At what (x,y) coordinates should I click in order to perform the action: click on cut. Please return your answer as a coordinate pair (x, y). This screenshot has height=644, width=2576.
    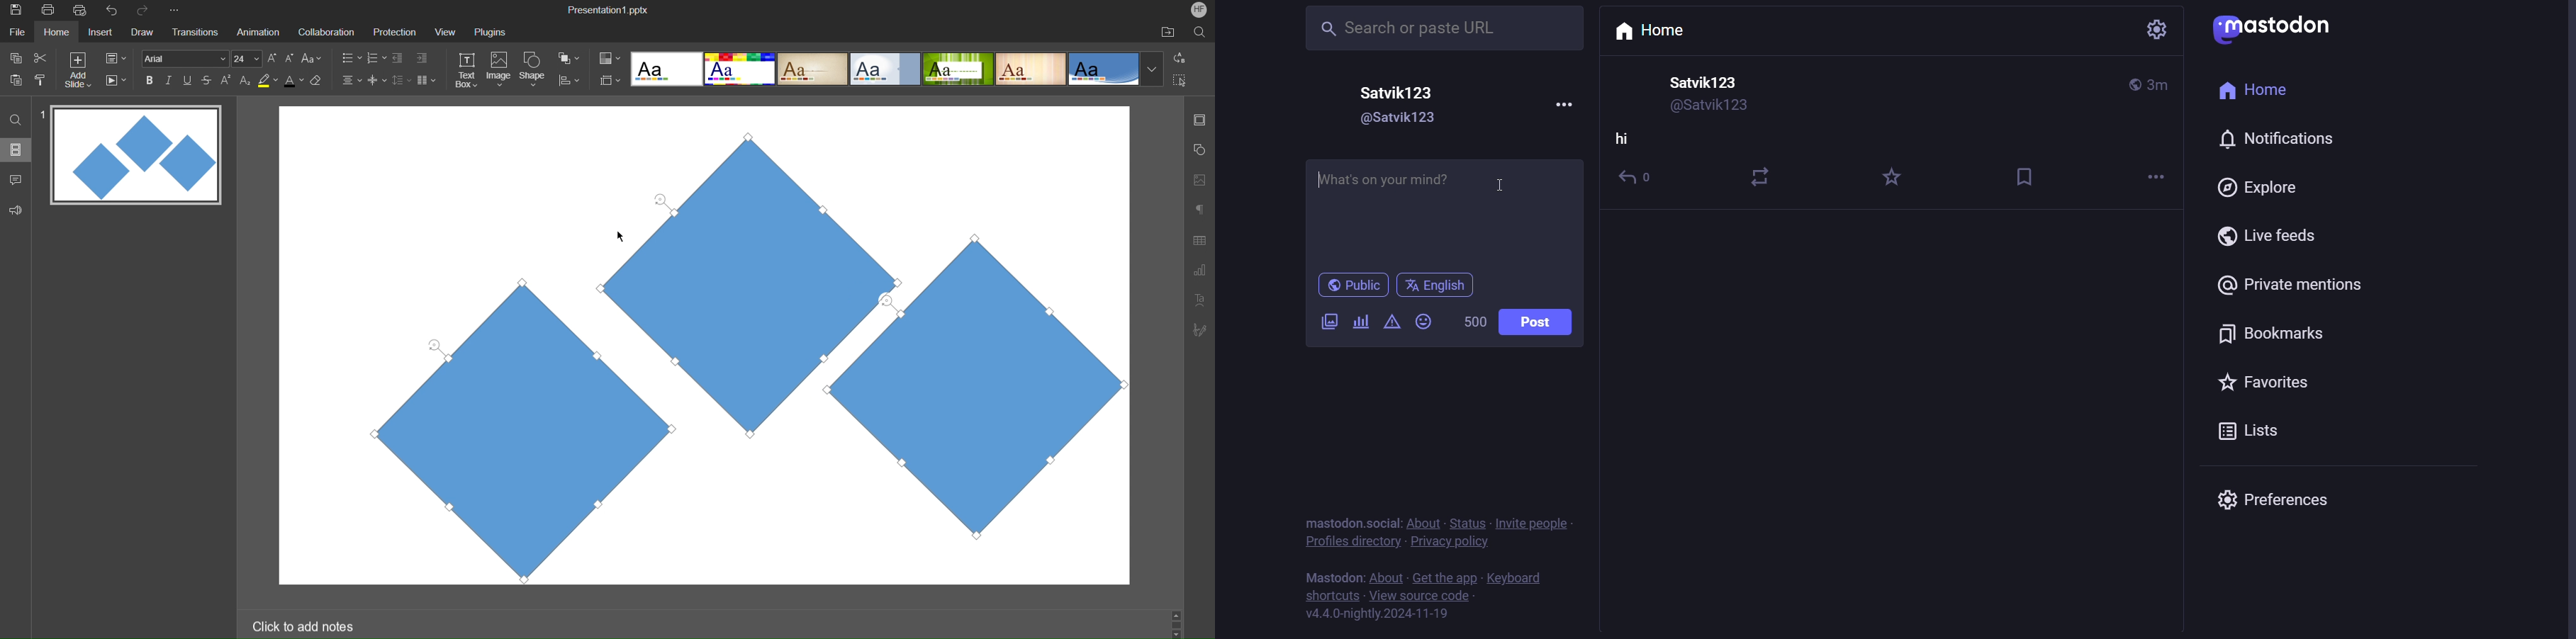
    Looking at the image, I should click on (41, 57).